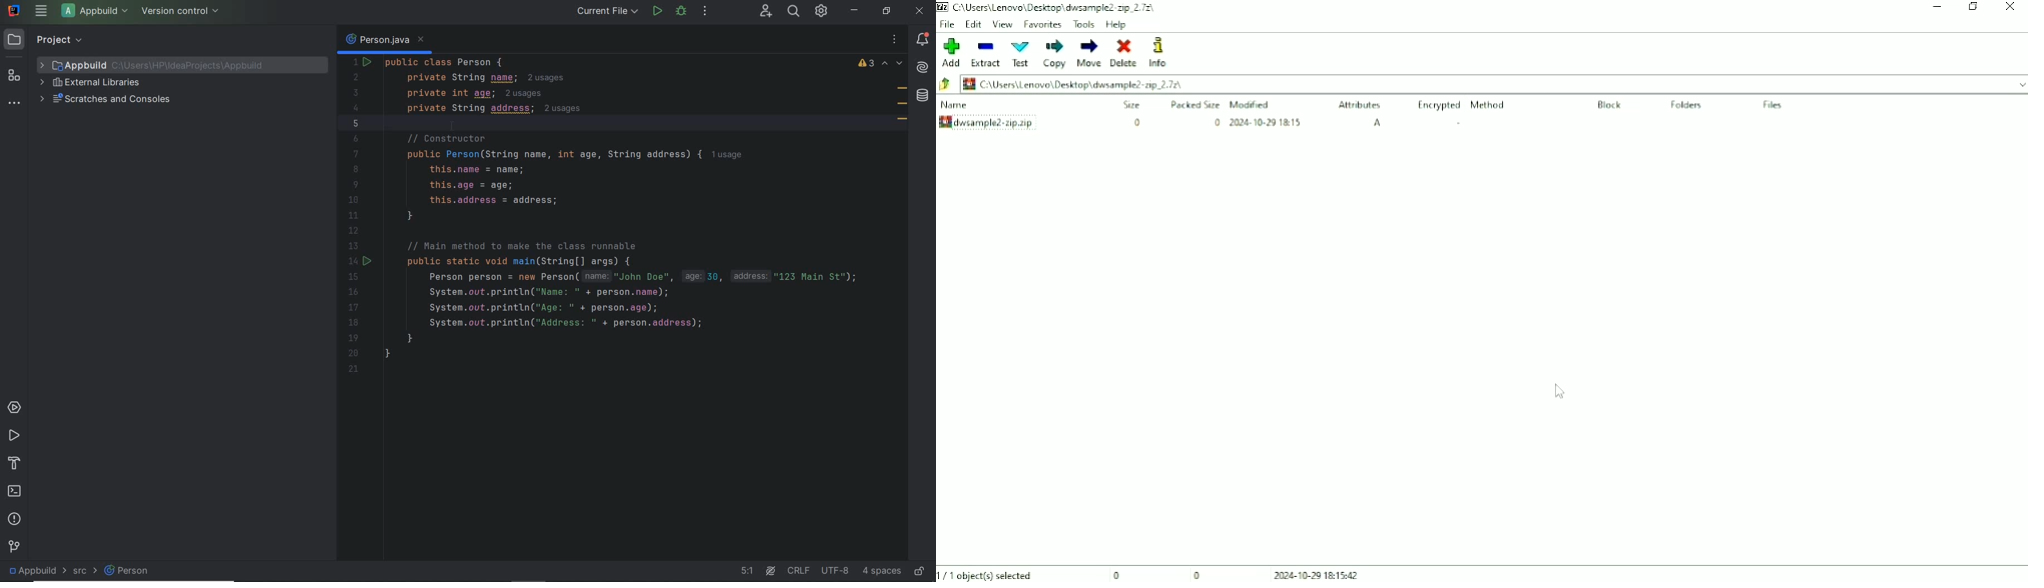 The image size is (2044, 588). What do you see at coordinates (946, 85) in the screenshot?
I see `Back` at bounding box center [946, 85].